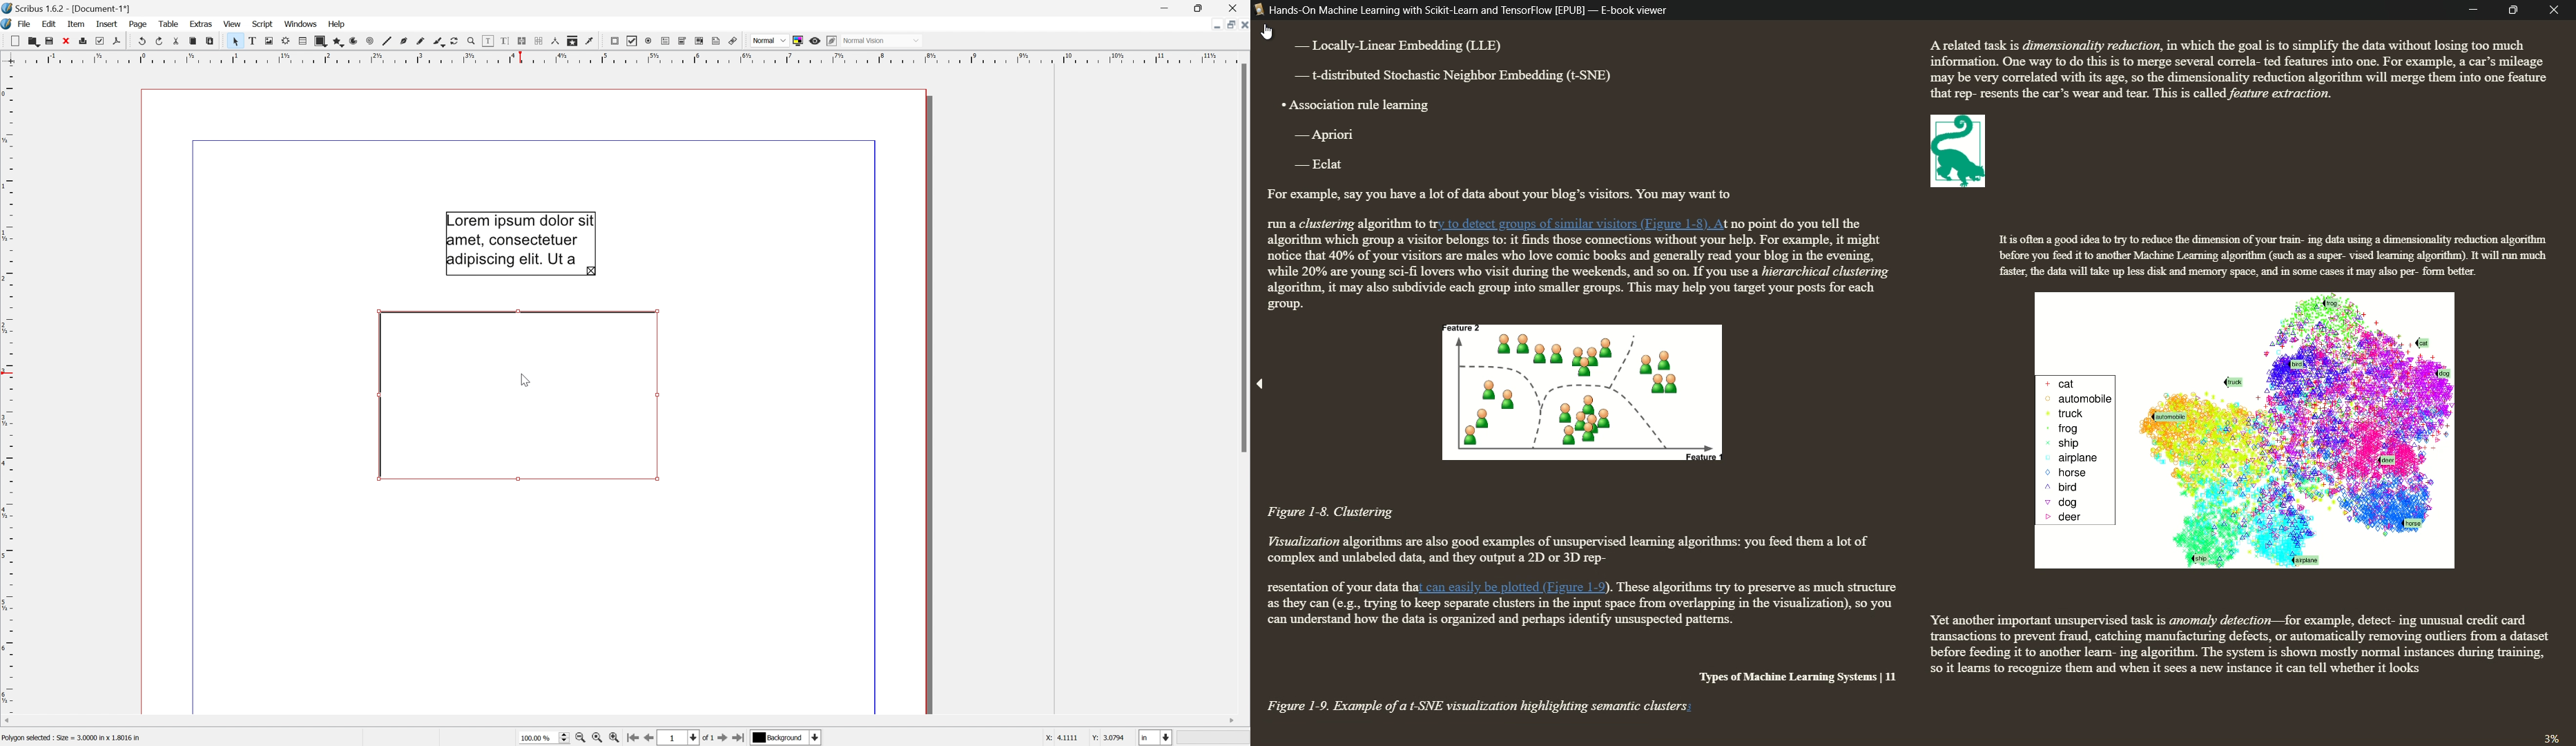 This screenshot has width=2576, height=756. Describe the element at coordinates (769, 39) in the screenshot. I see `Normal` at that location.